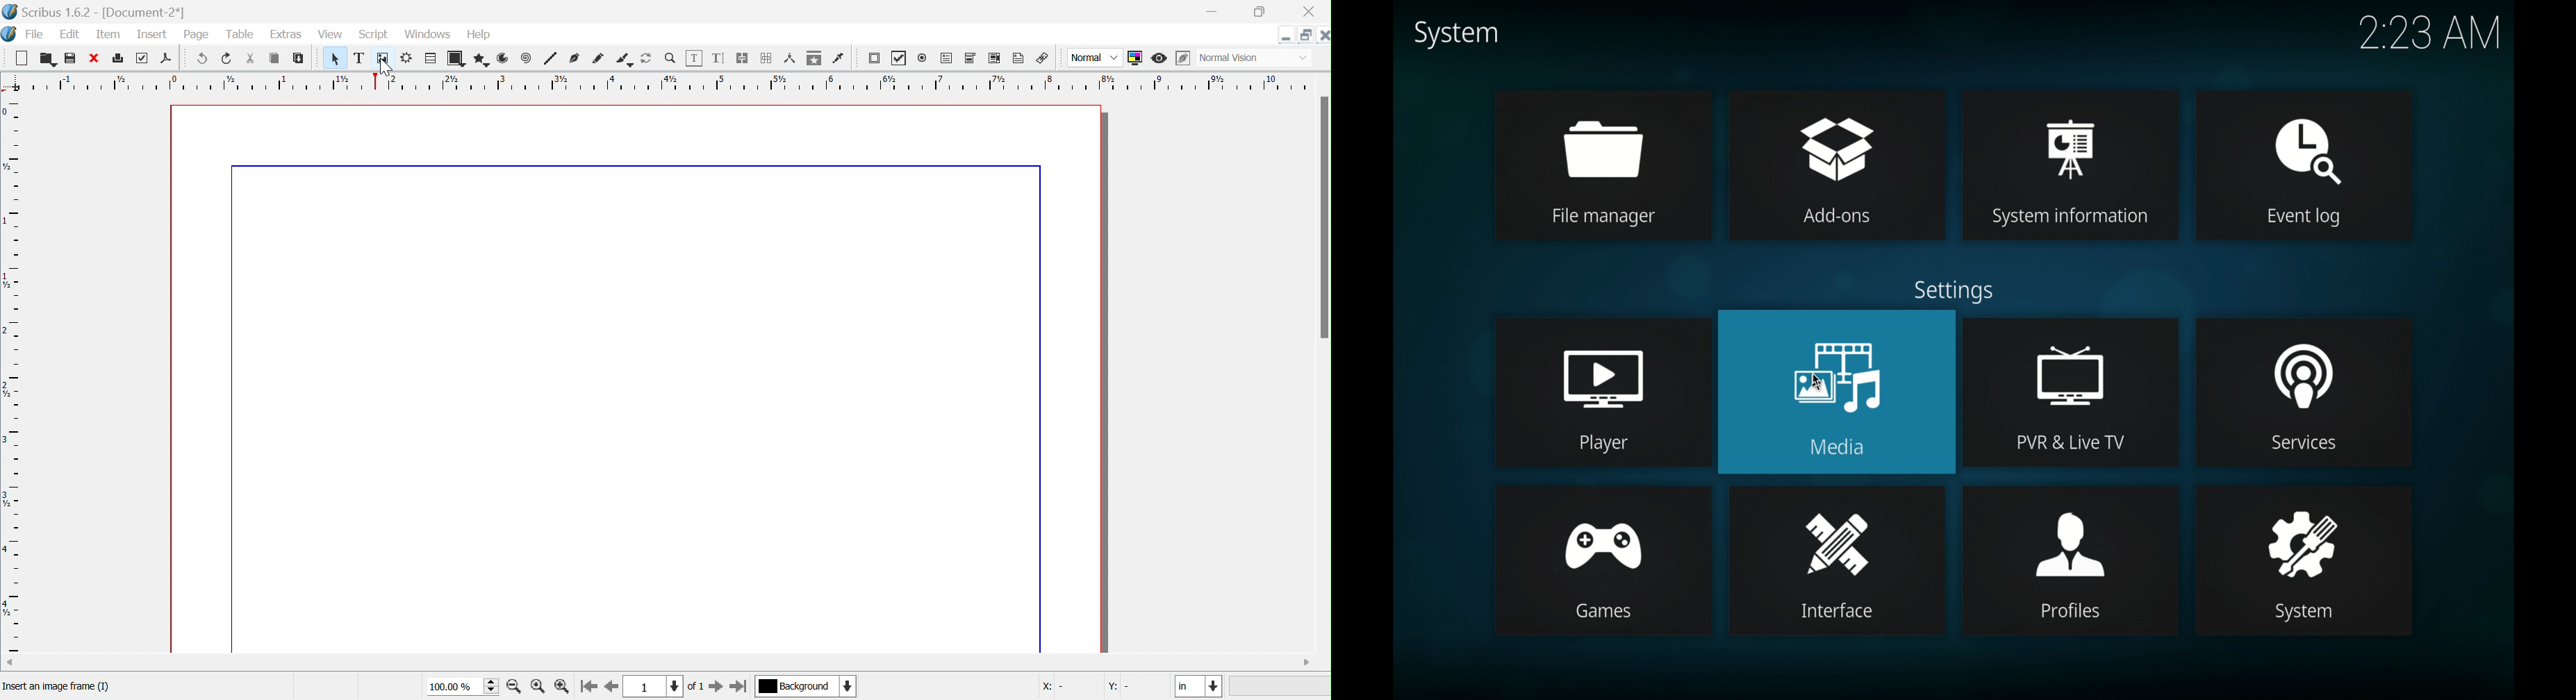  I want to click on file manager, so click(1612, 137).